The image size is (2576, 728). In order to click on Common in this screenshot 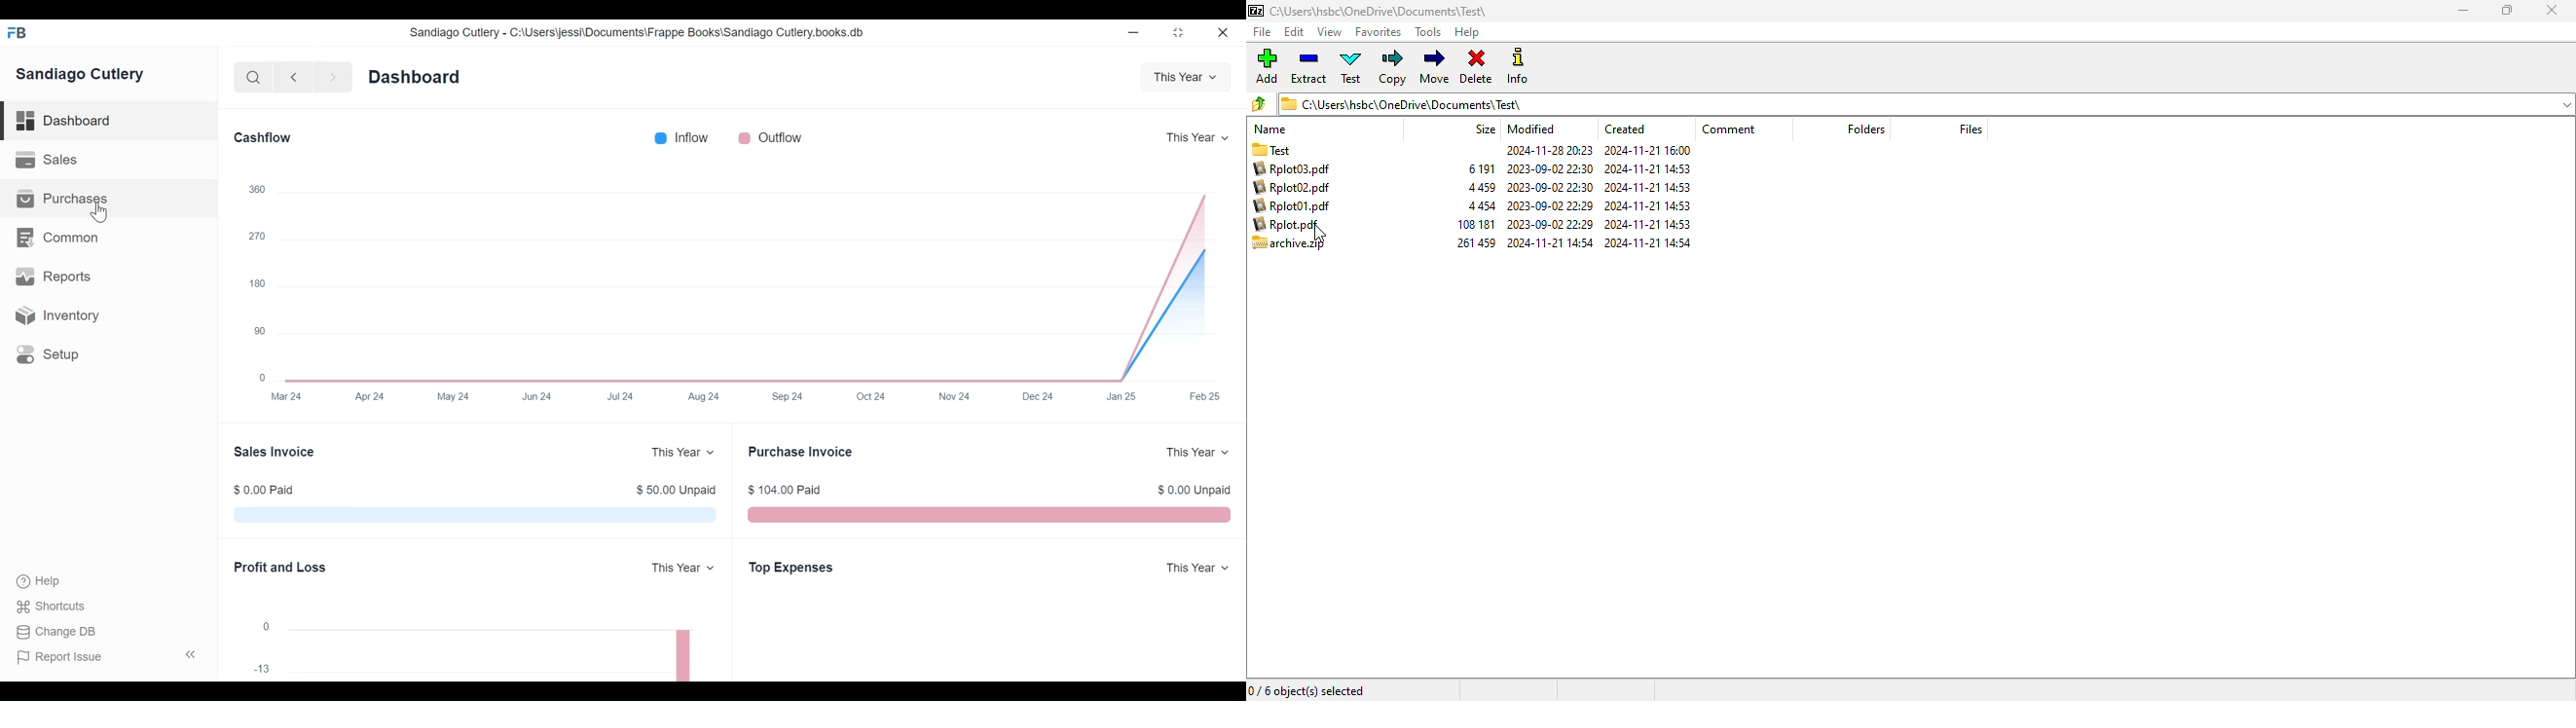, I will do `click(59, 238)`.